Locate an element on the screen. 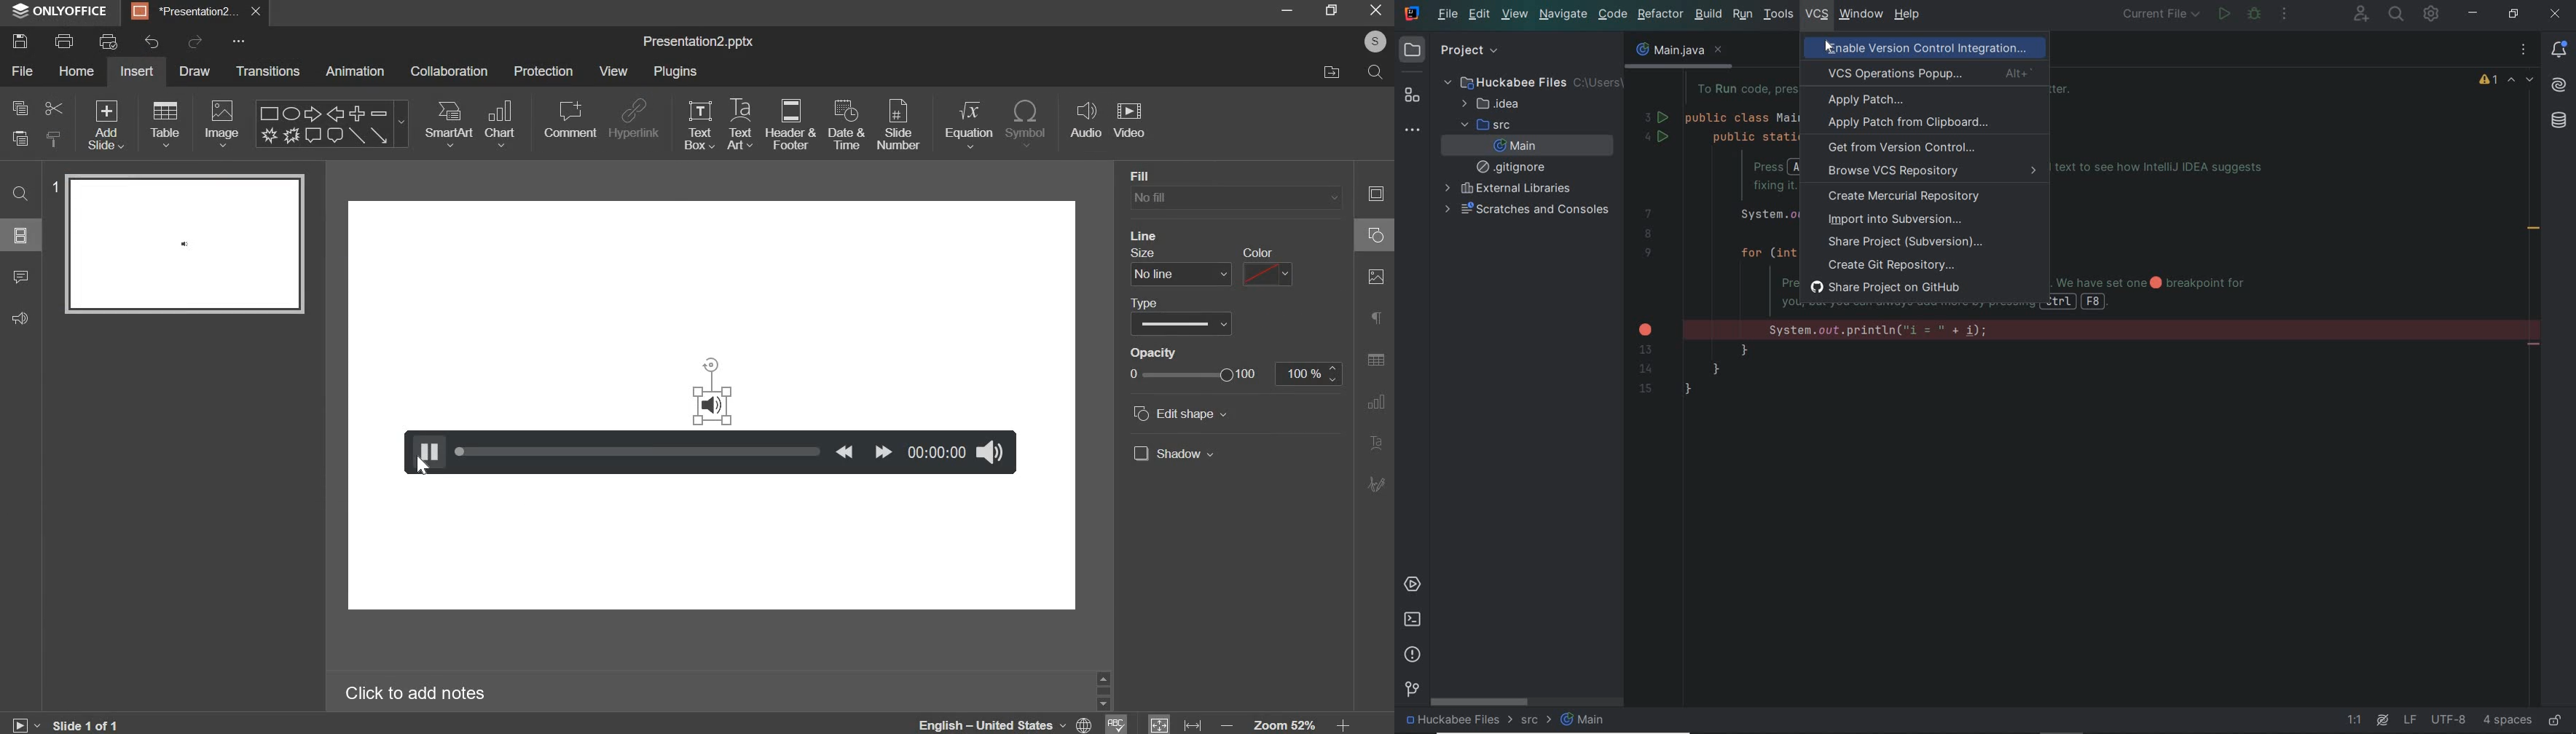 The width and height of the screenshot is (2576, 756). hyperlink is located at coordinates (636, 117).